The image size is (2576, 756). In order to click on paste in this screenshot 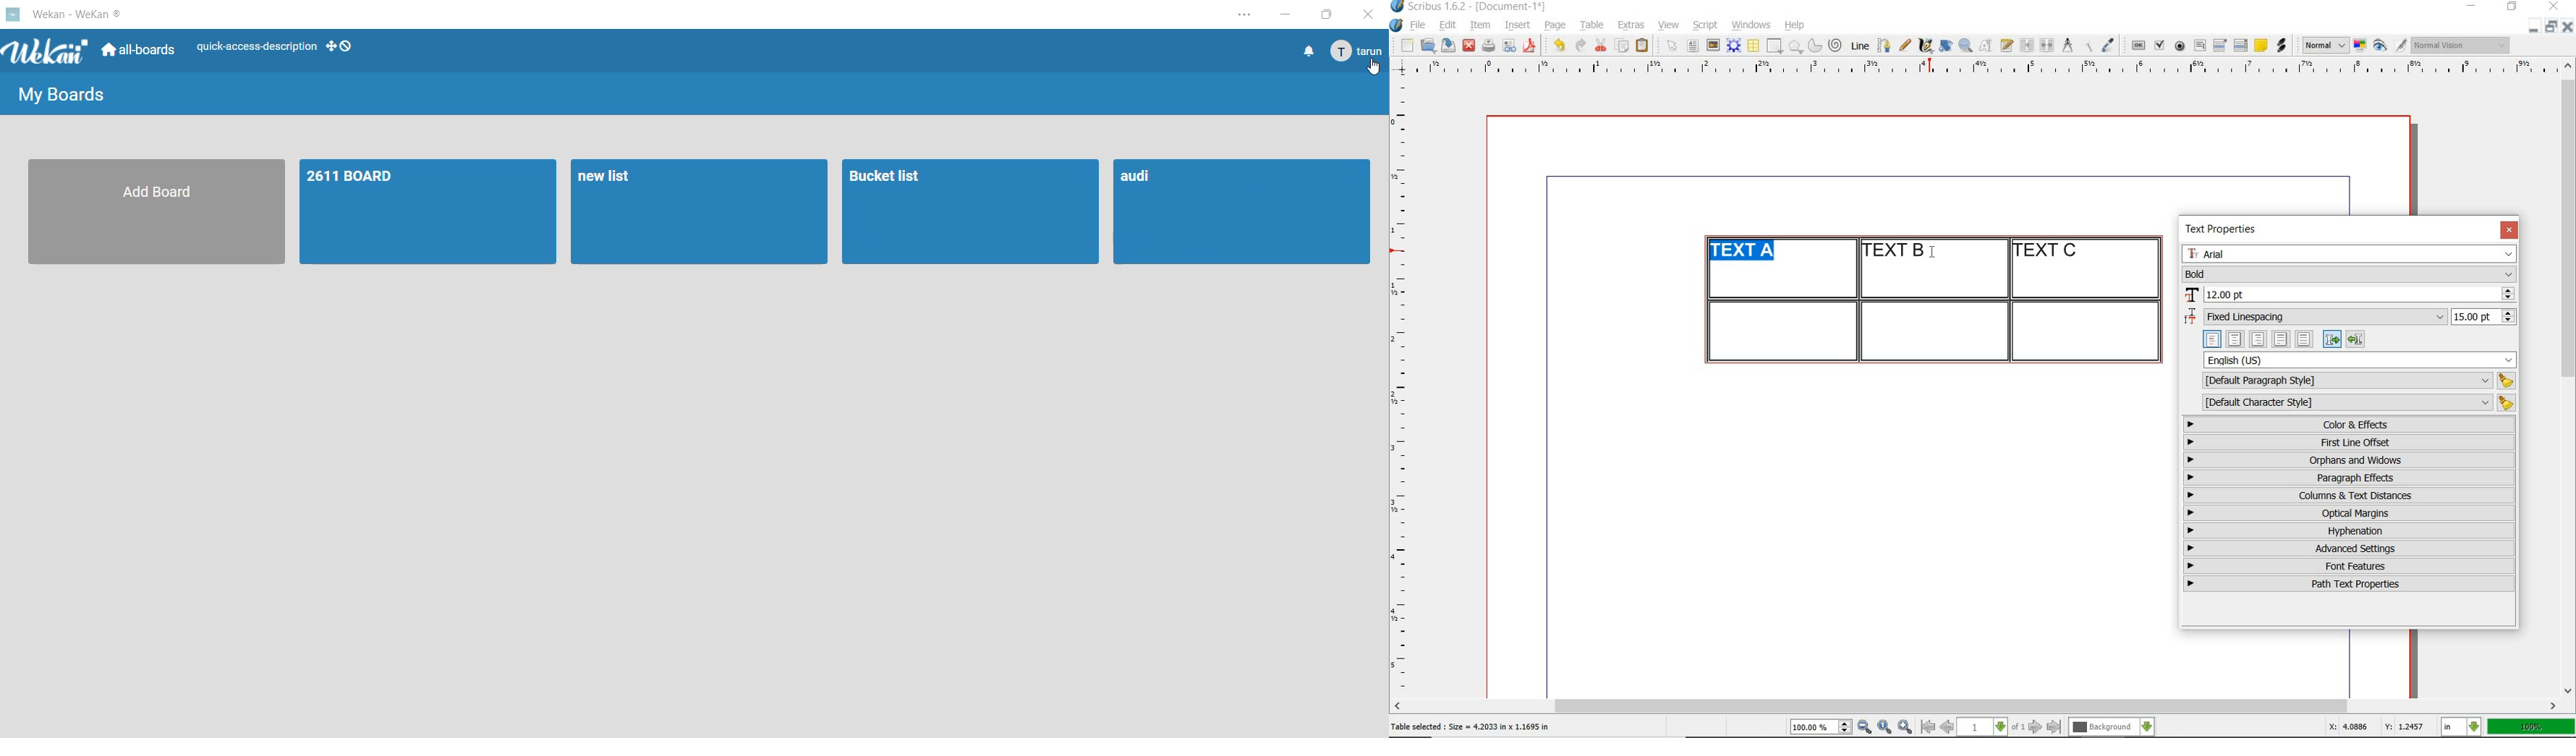, I will do `click(1645, 46)`.